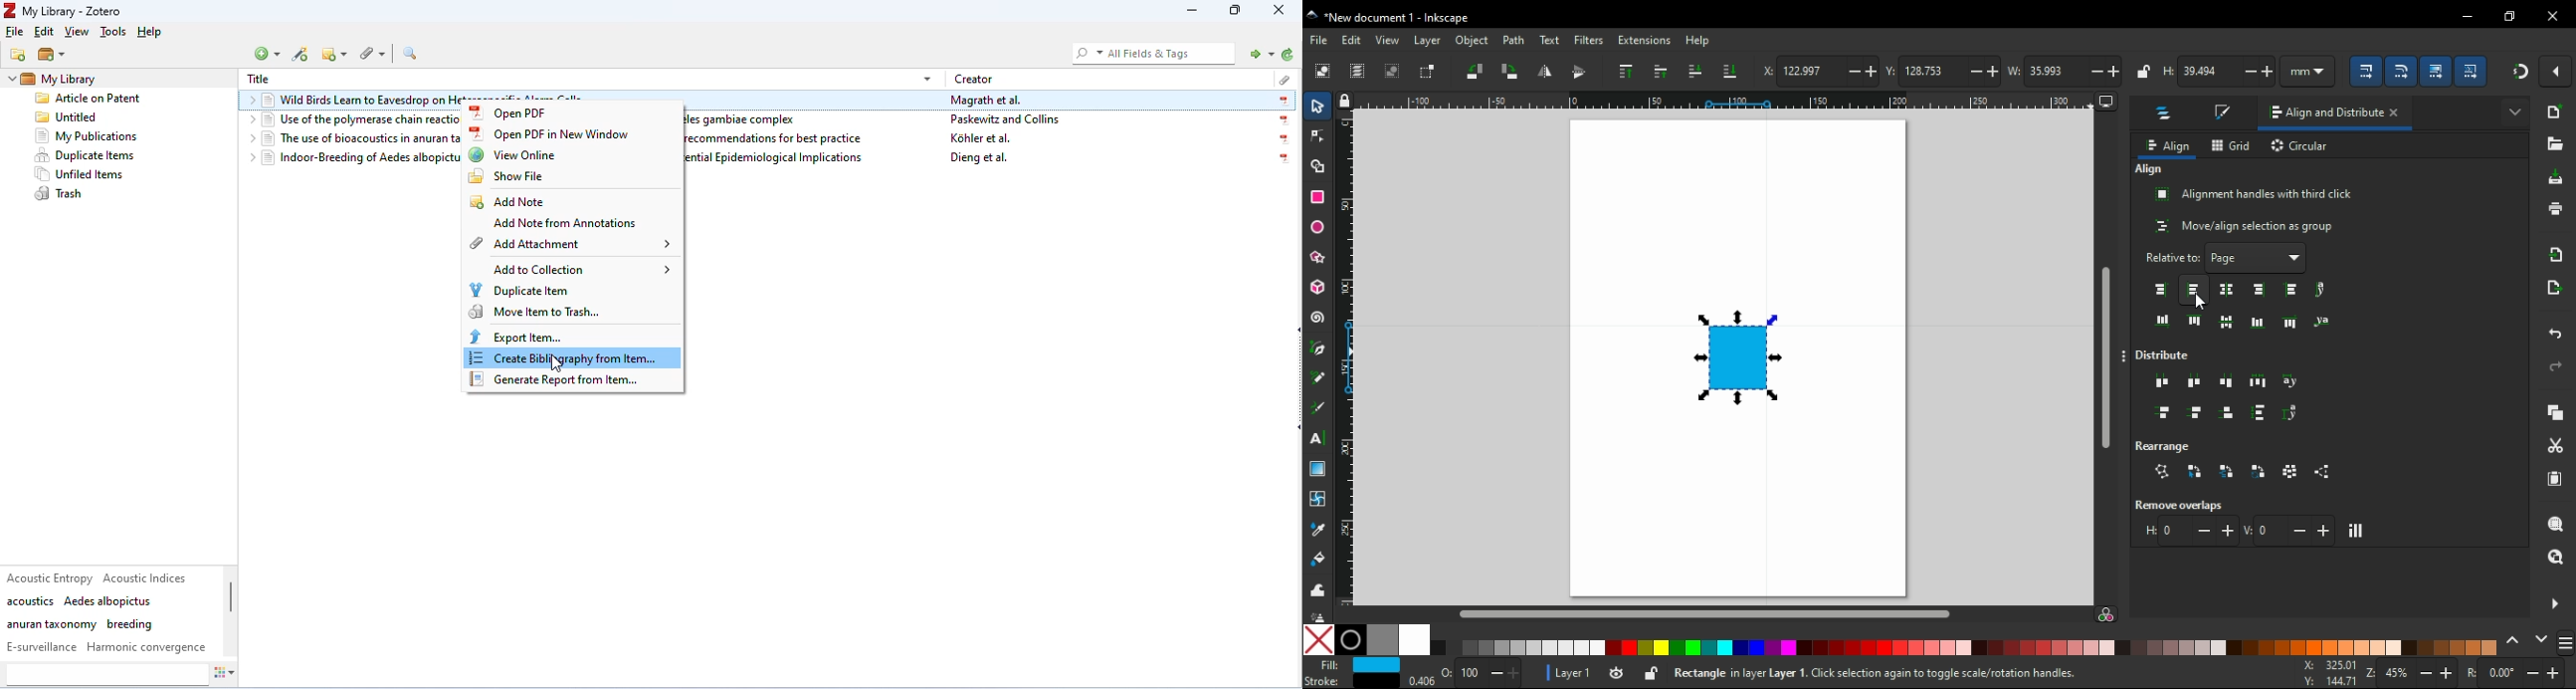  I want to click on scroll bar, so click(2106, 357).